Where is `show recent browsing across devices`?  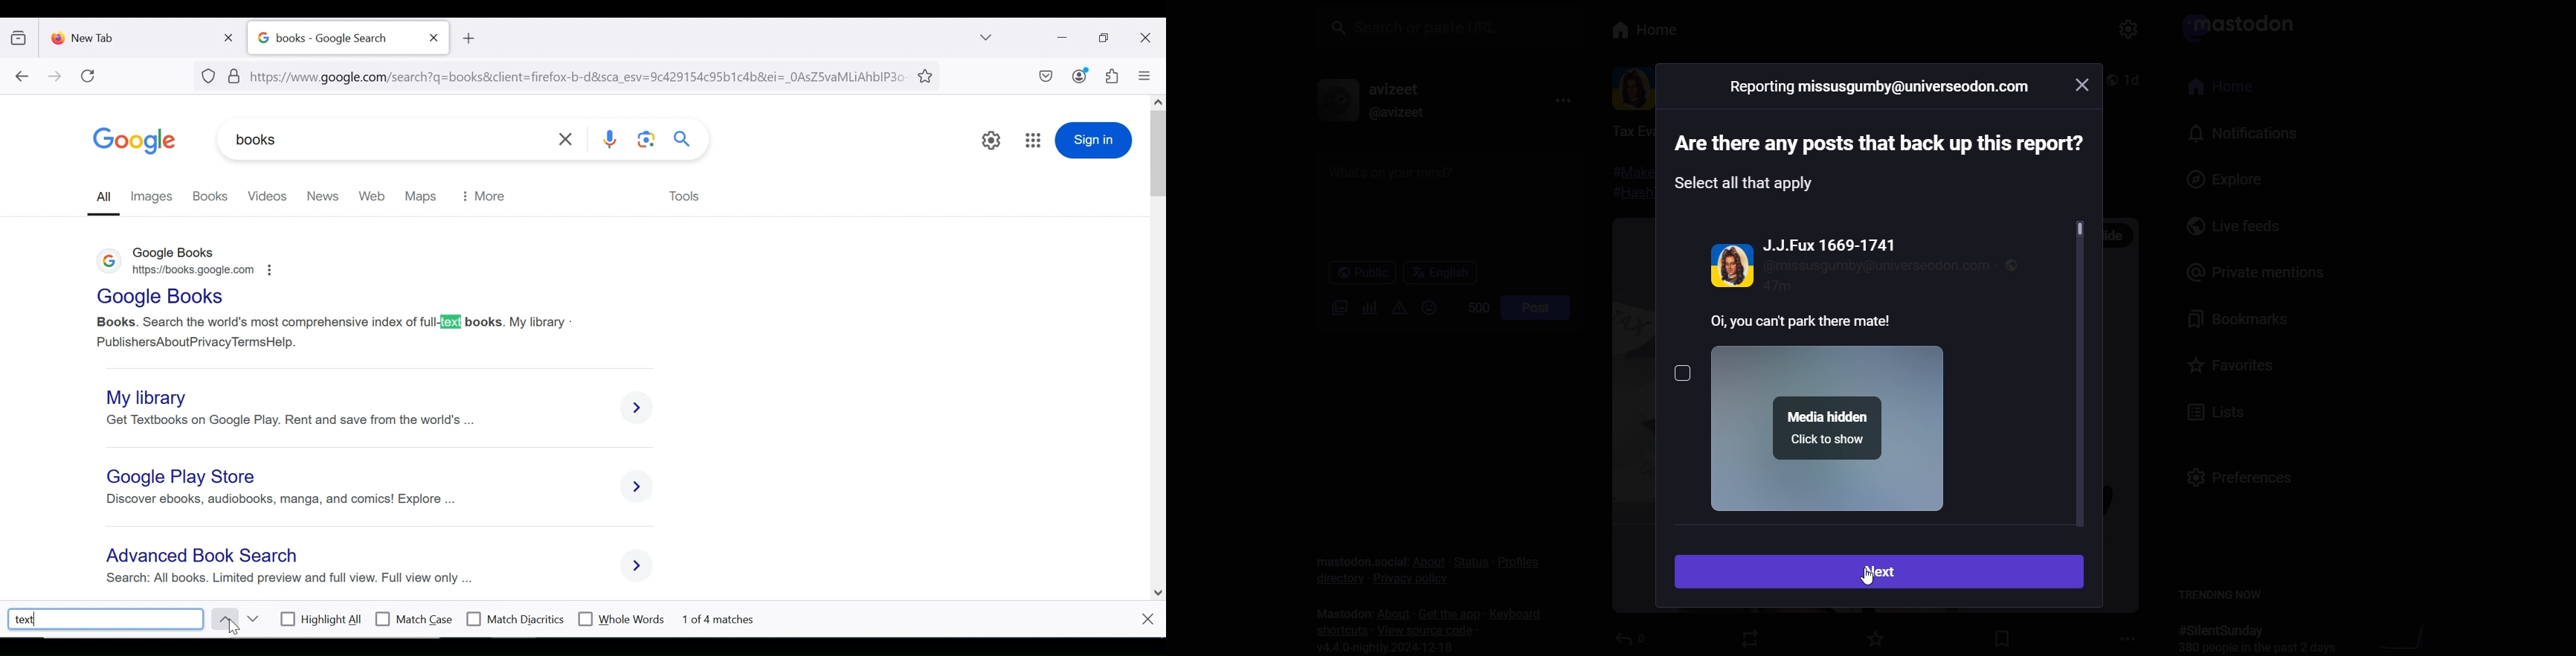 show recent browsing across devices is located at coordinates (21, 36).